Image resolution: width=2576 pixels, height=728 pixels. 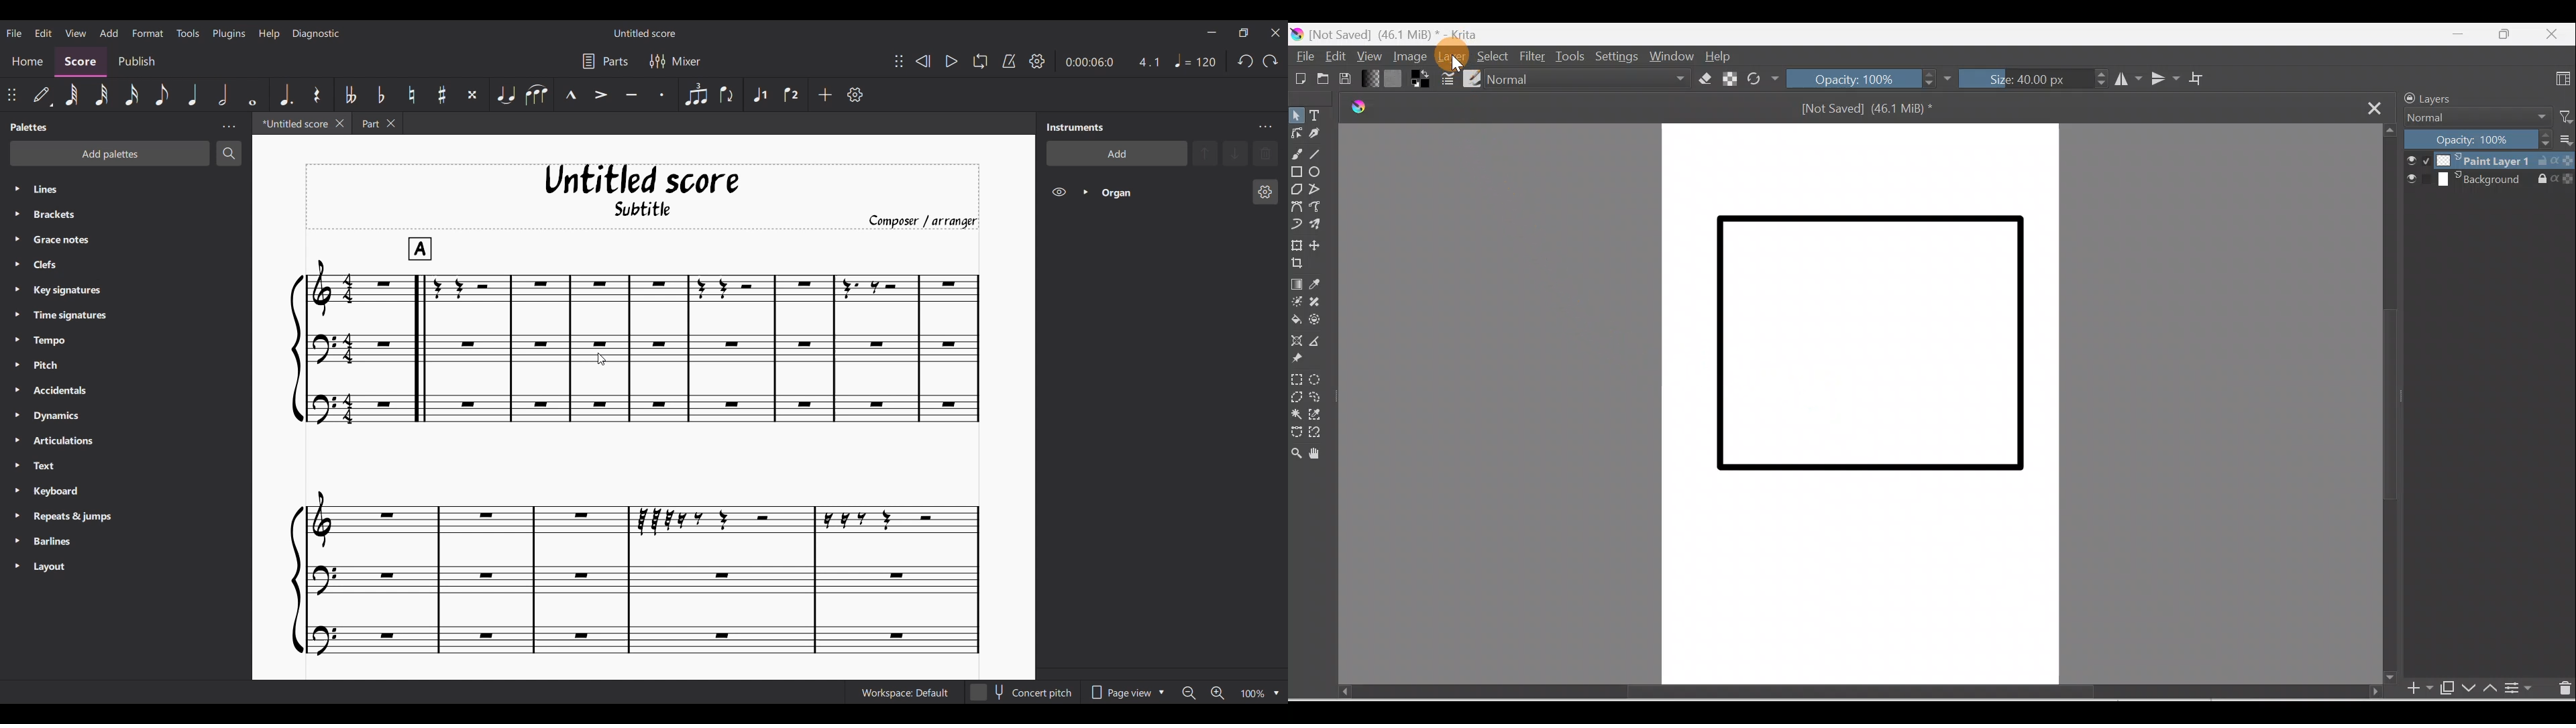 What do you see at coordinates (2477, 140) in the screenshot?
I see `Opacity: 100%` at bounding box center [2477, 140].